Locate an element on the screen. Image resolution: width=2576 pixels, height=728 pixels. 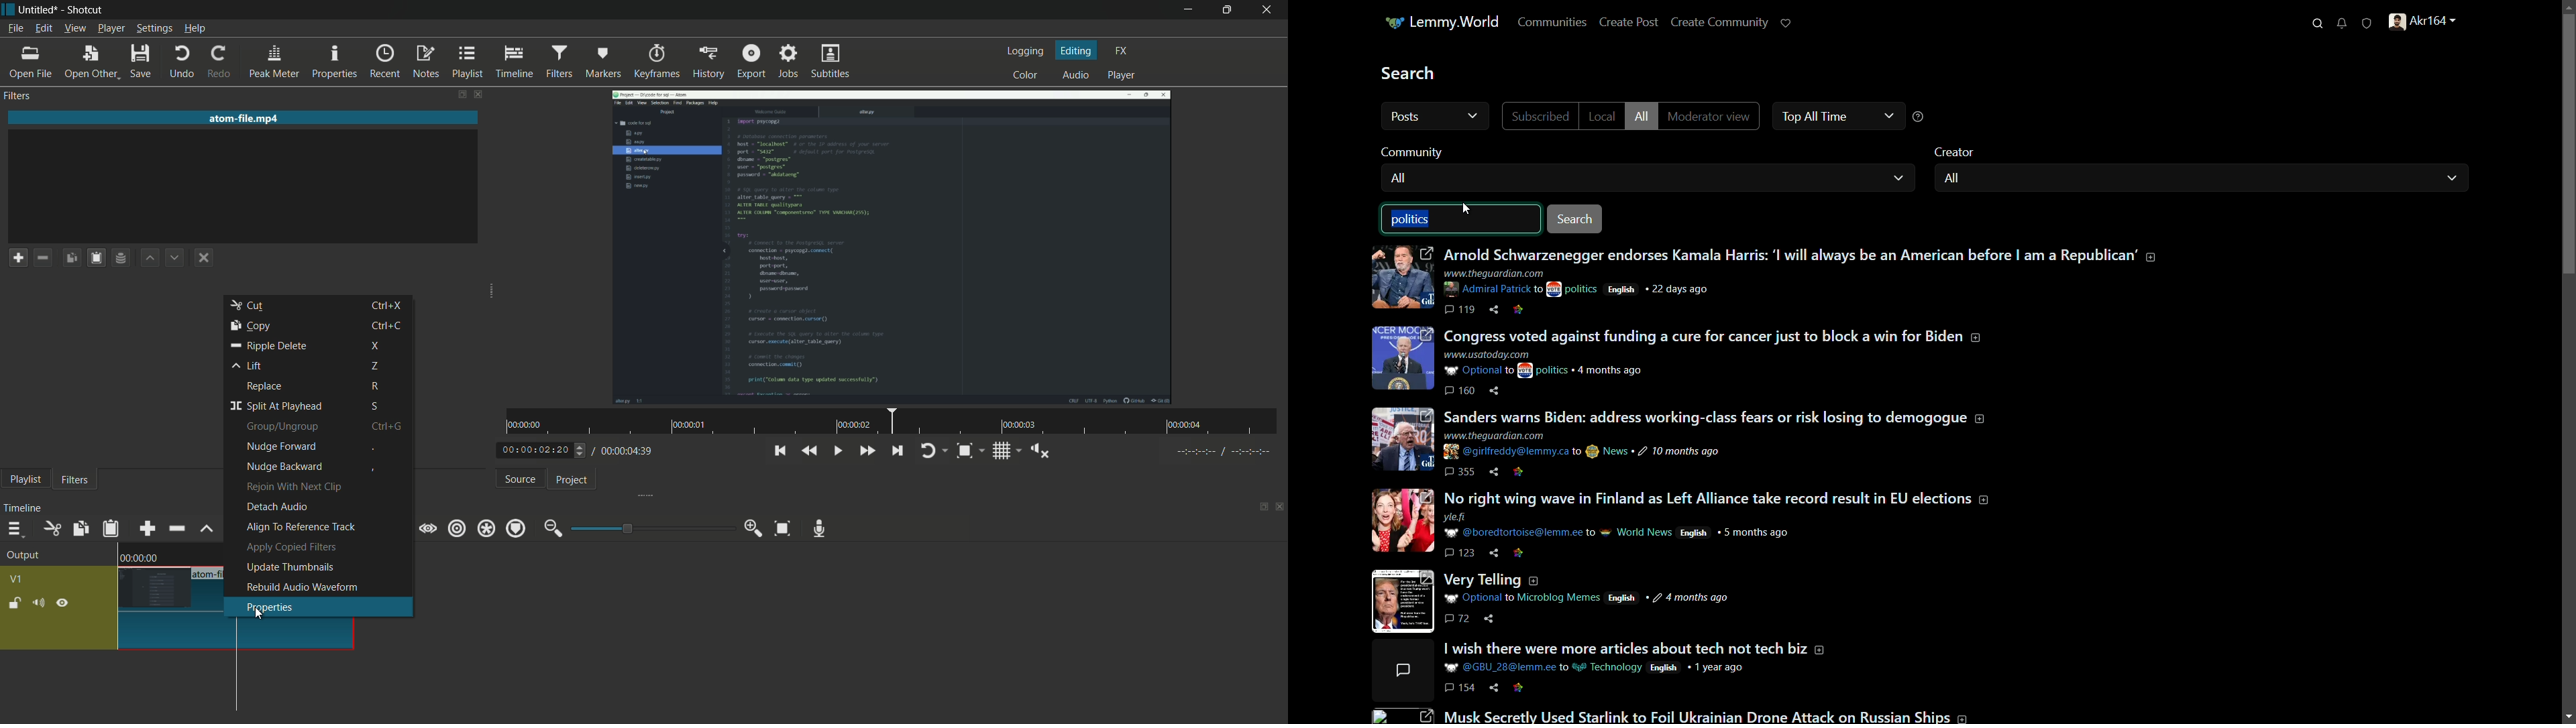
filters is located at coordinates (17, 96).